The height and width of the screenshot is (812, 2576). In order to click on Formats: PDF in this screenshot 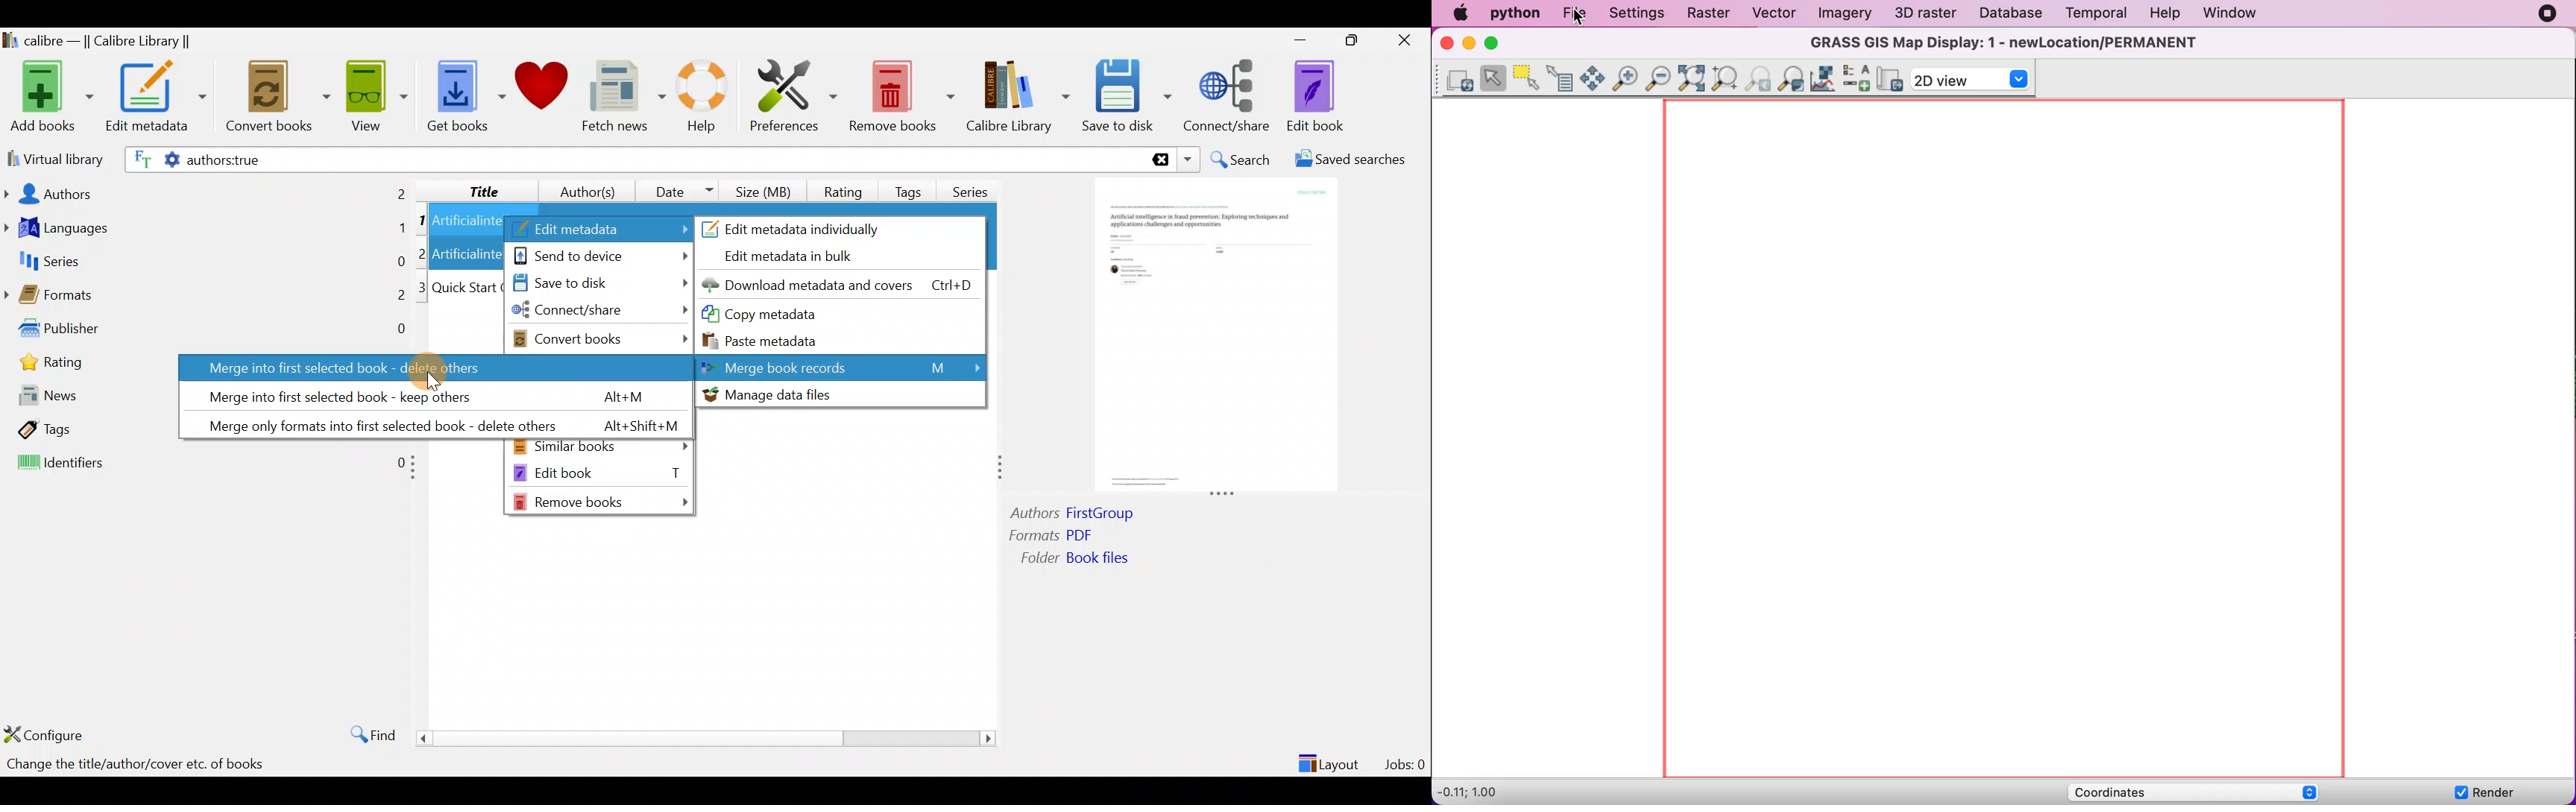, I will do `click(1072, 537)`.